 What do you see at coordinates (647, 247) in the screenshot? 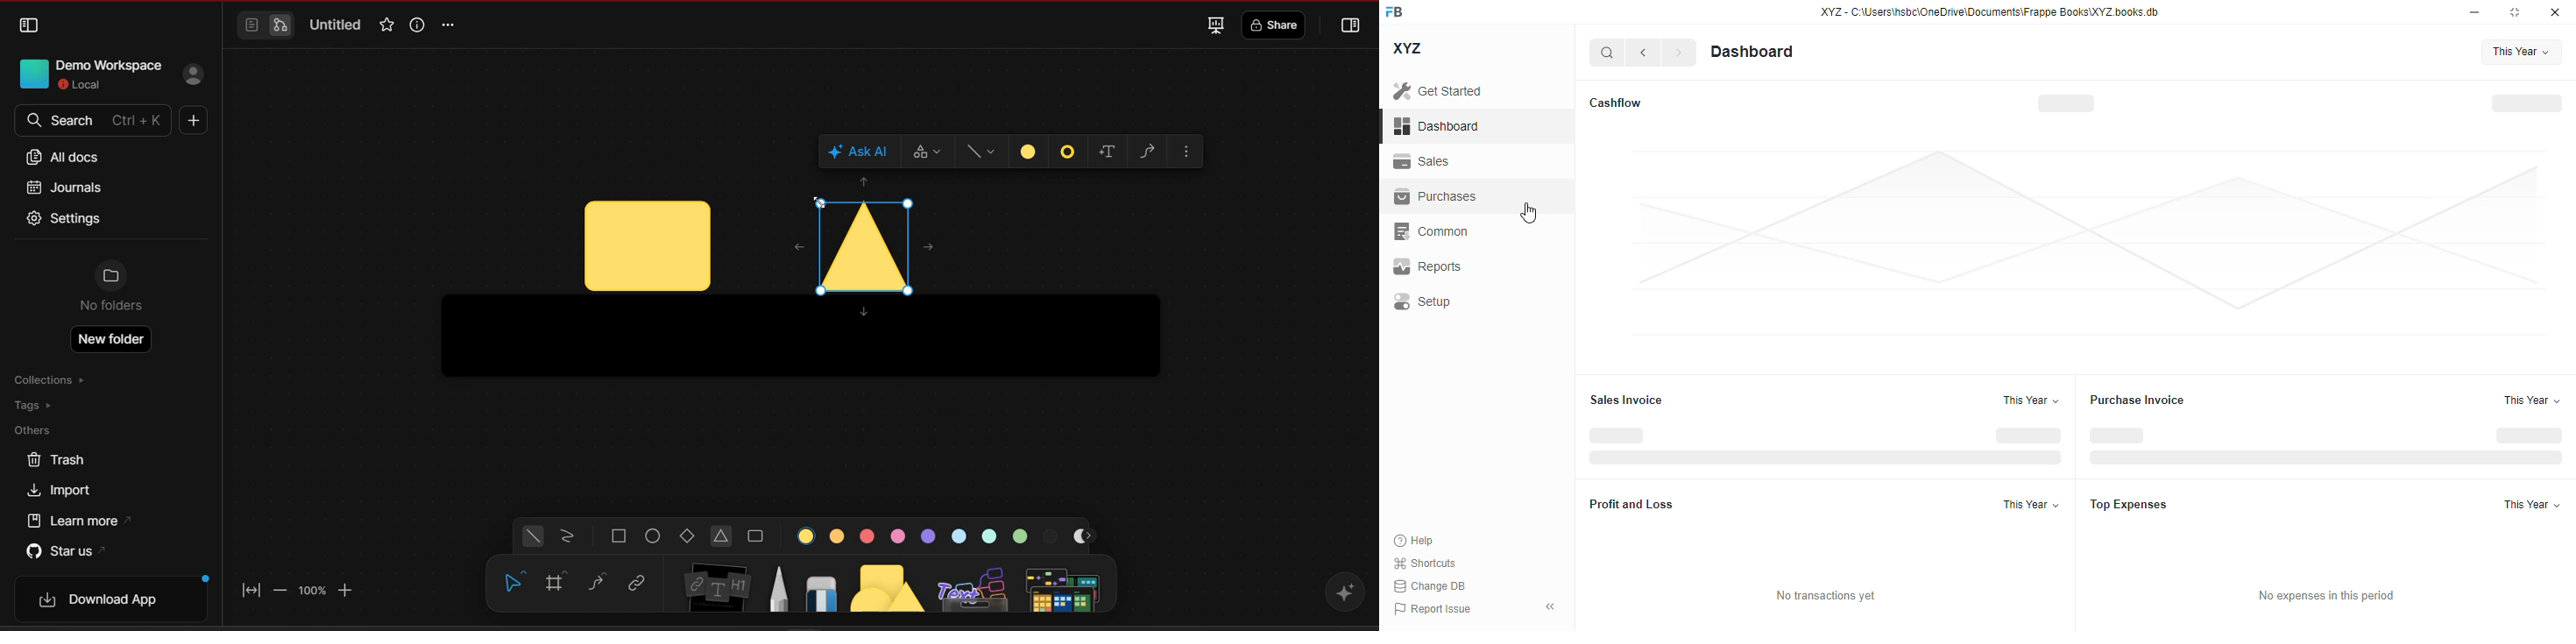
I see `cursor and shape current location` at bounding box center [647, 247].